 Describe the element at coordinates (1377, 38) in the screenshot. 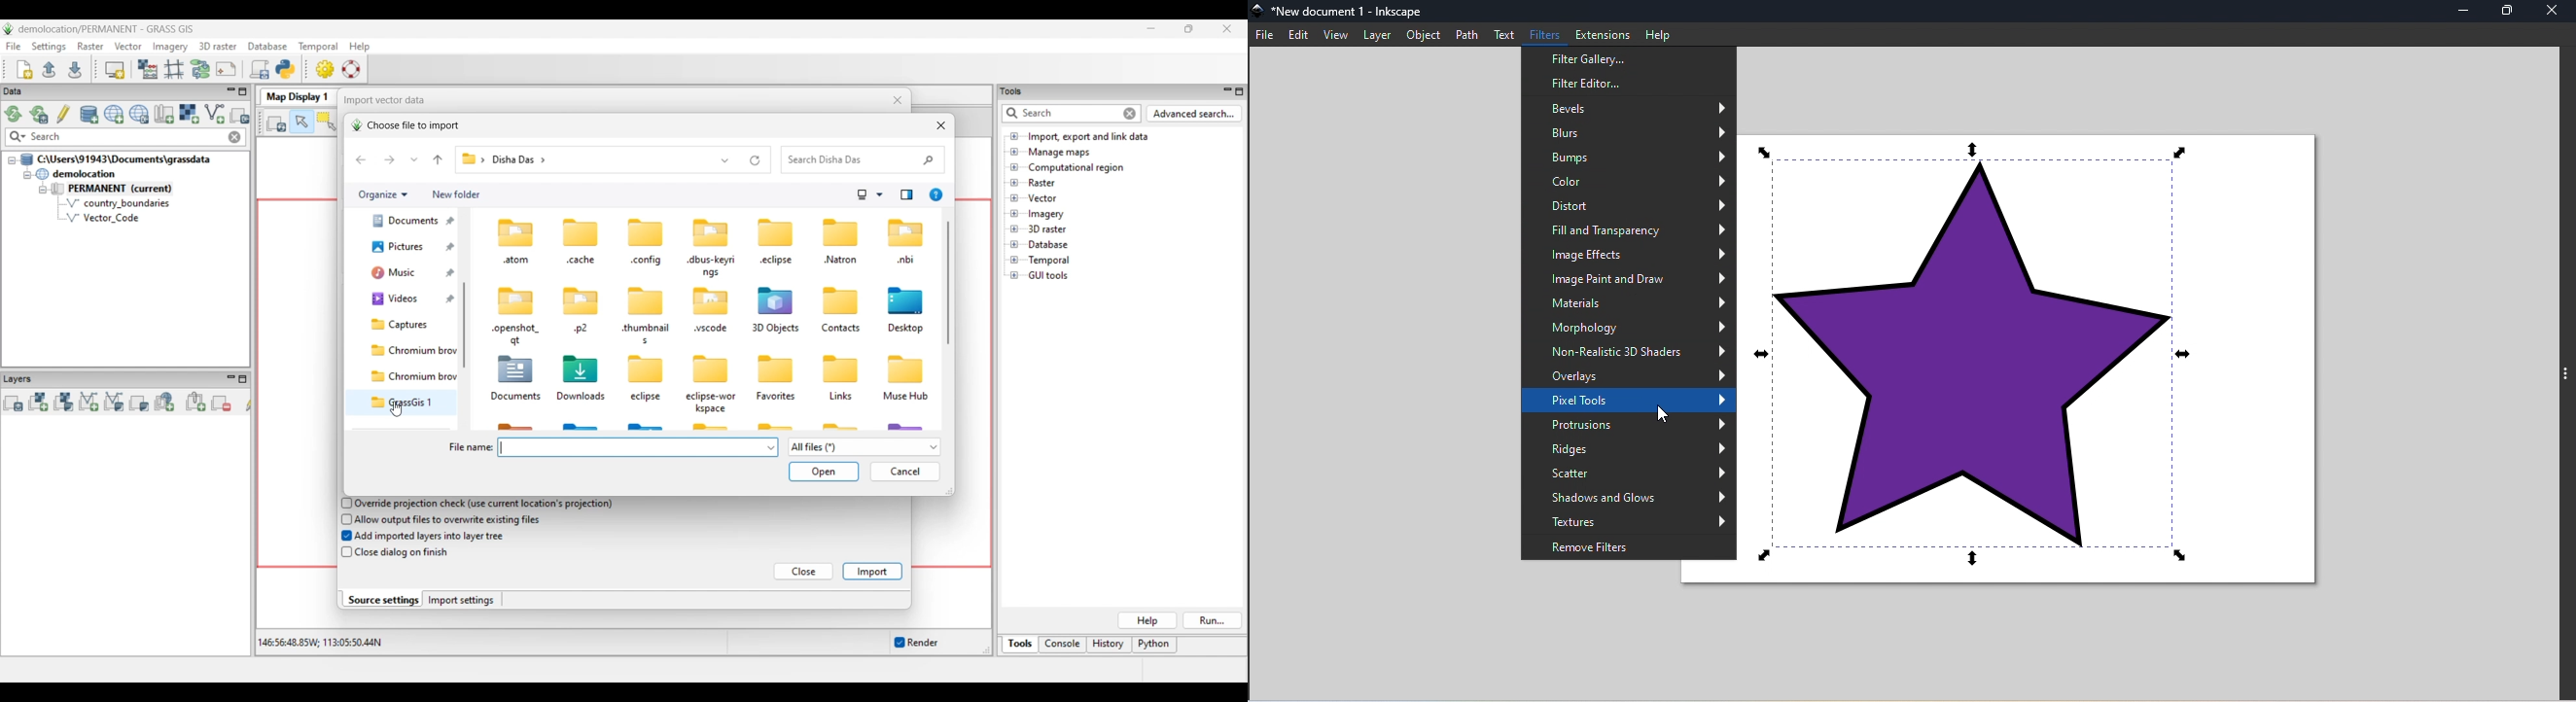

I see `Later` at that location.